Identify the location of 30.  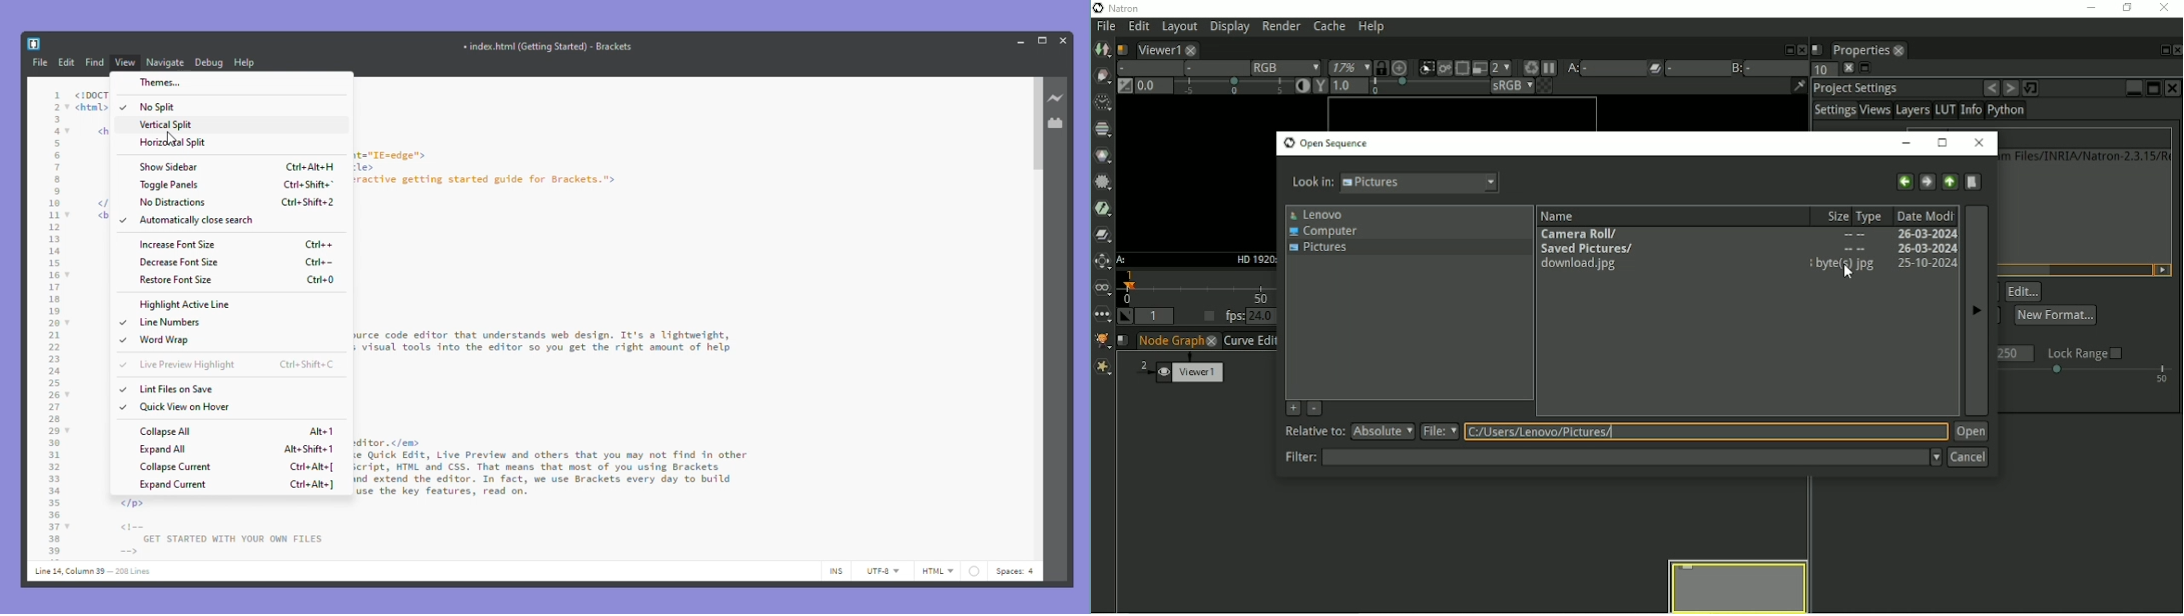
(54, 443).